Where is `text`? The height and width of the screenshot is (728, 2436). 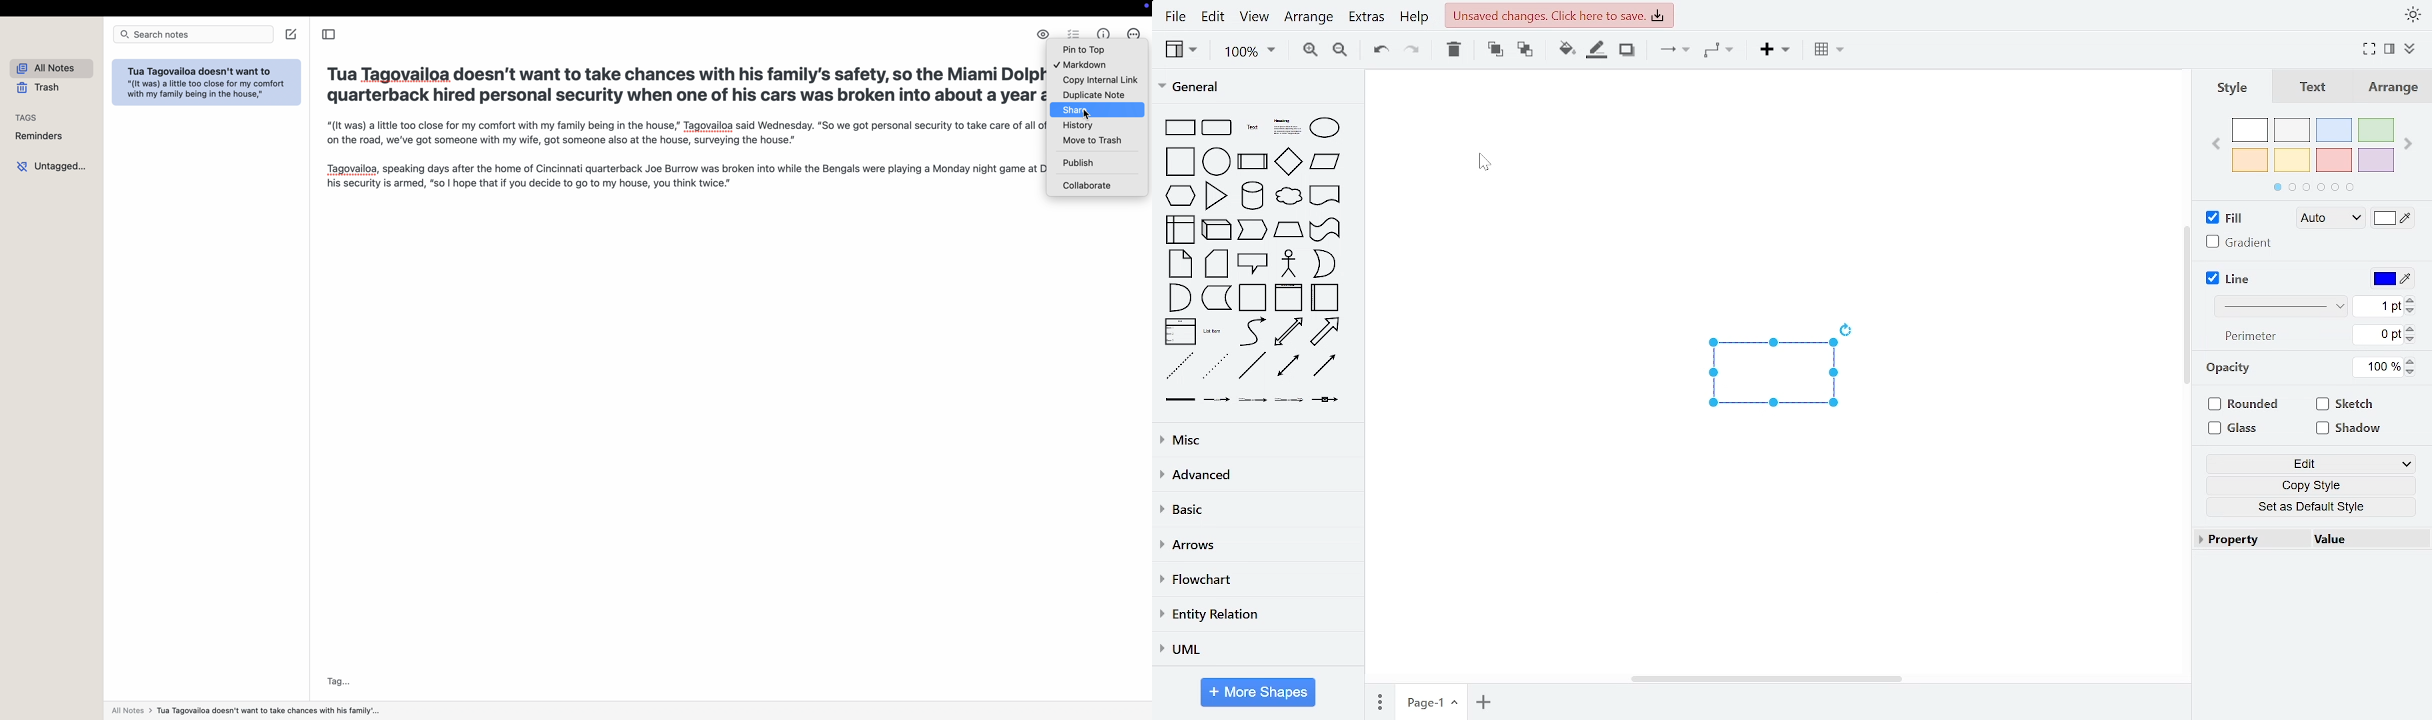
text is located at coordinates (2315, 87).